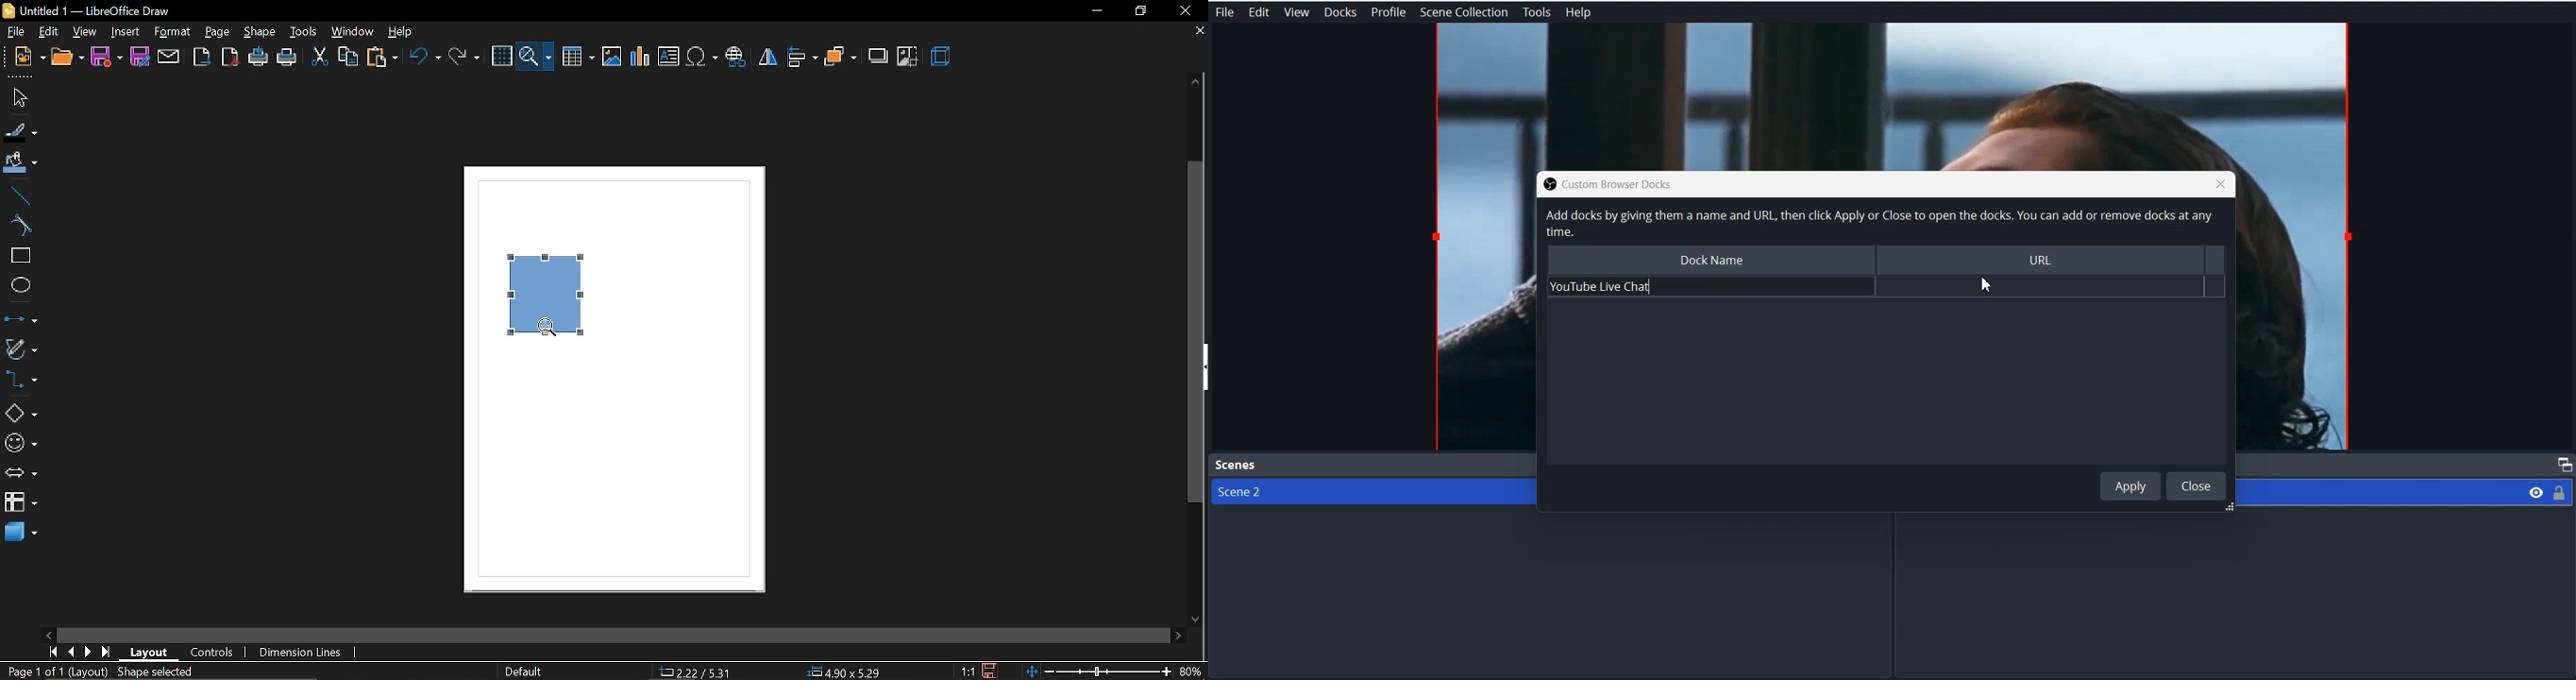 The image size is (2576, 700). What do you see at coordinates (17, 285) in the screenshot?
I see `ellipse` at bounding box center [17, 285].